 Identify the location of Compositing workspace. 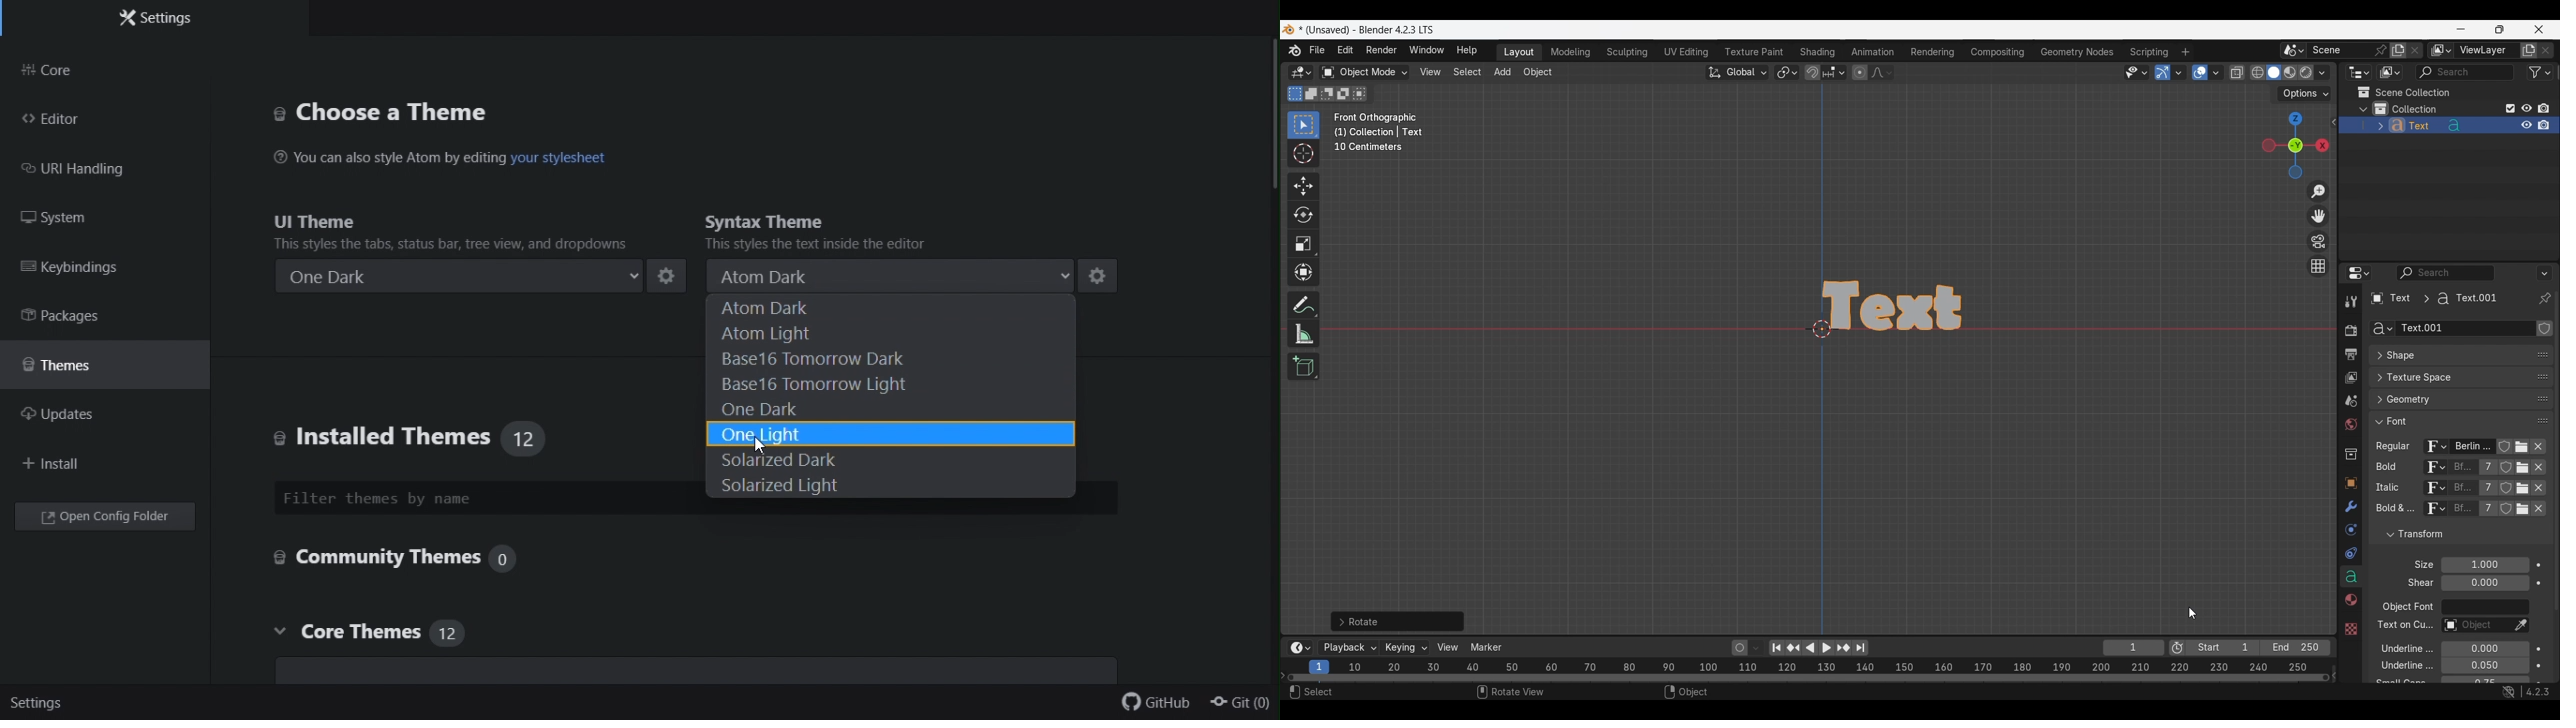
(1998, 52).